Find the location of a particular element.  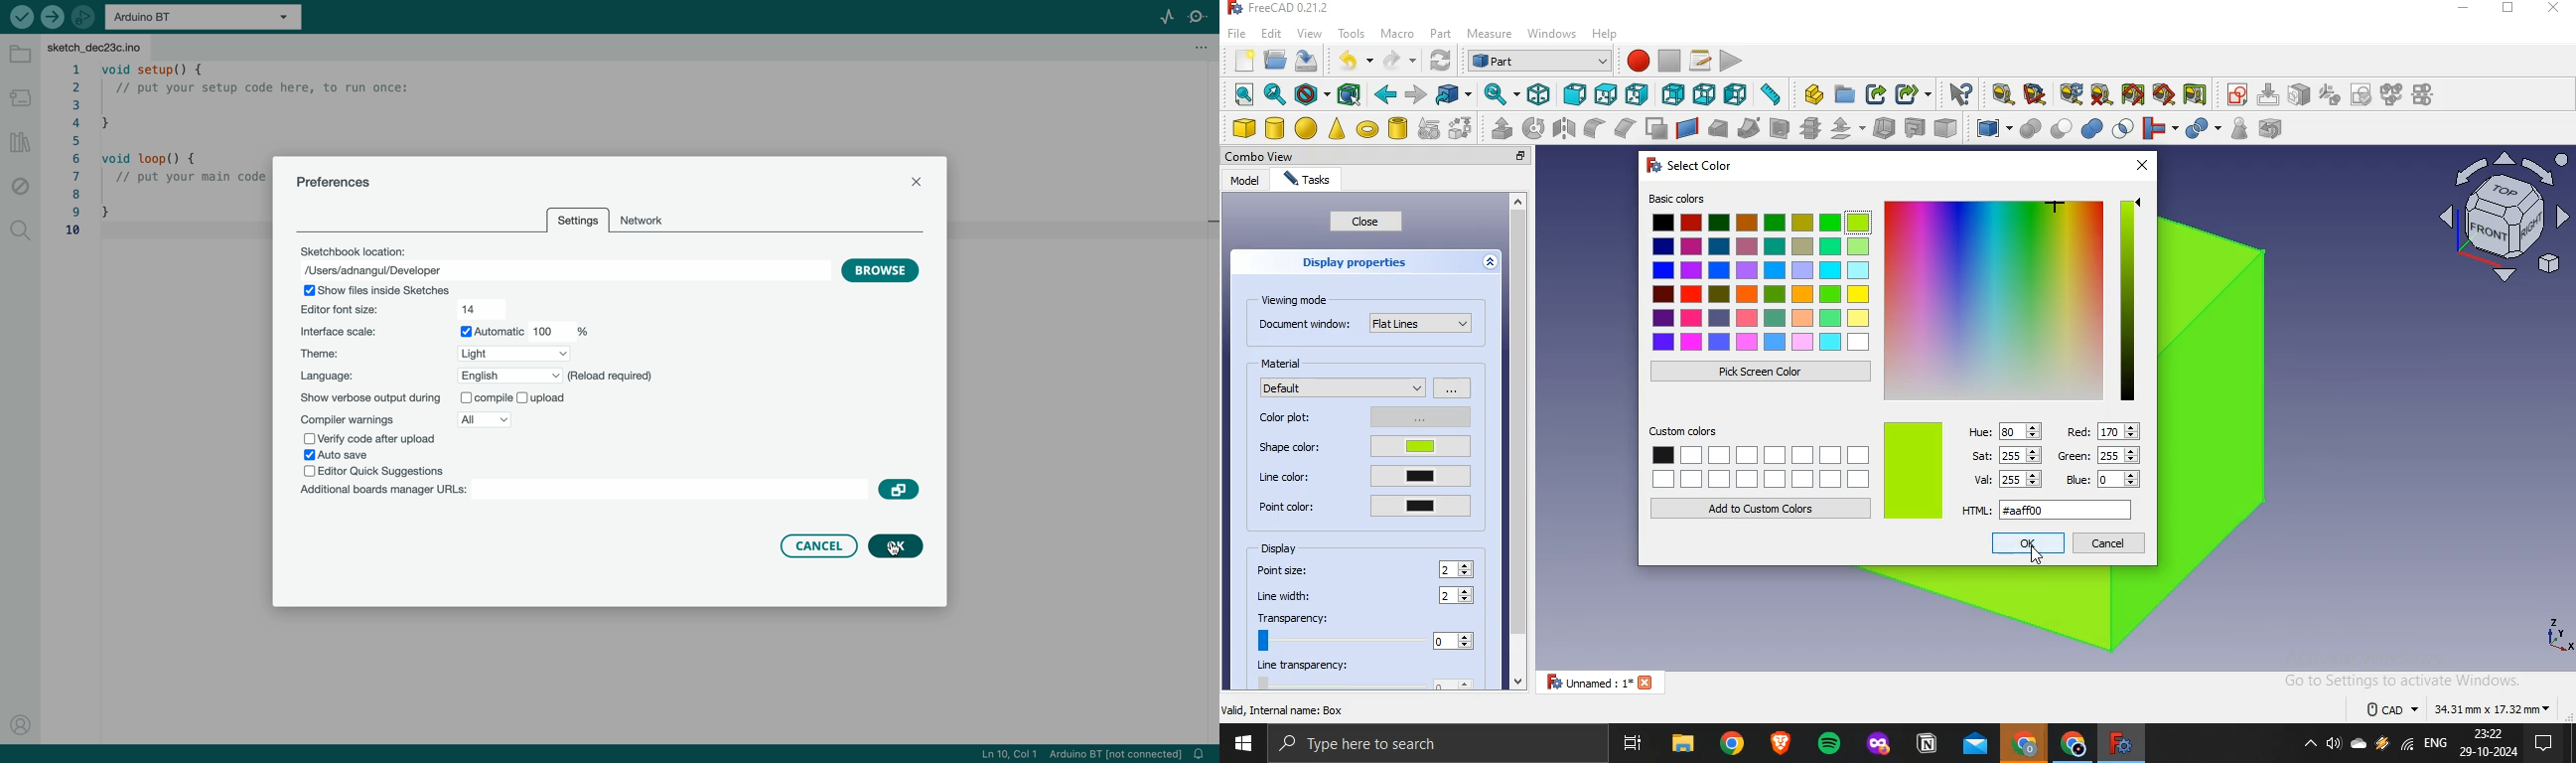

bottom is located at coordinates (1705, 94).